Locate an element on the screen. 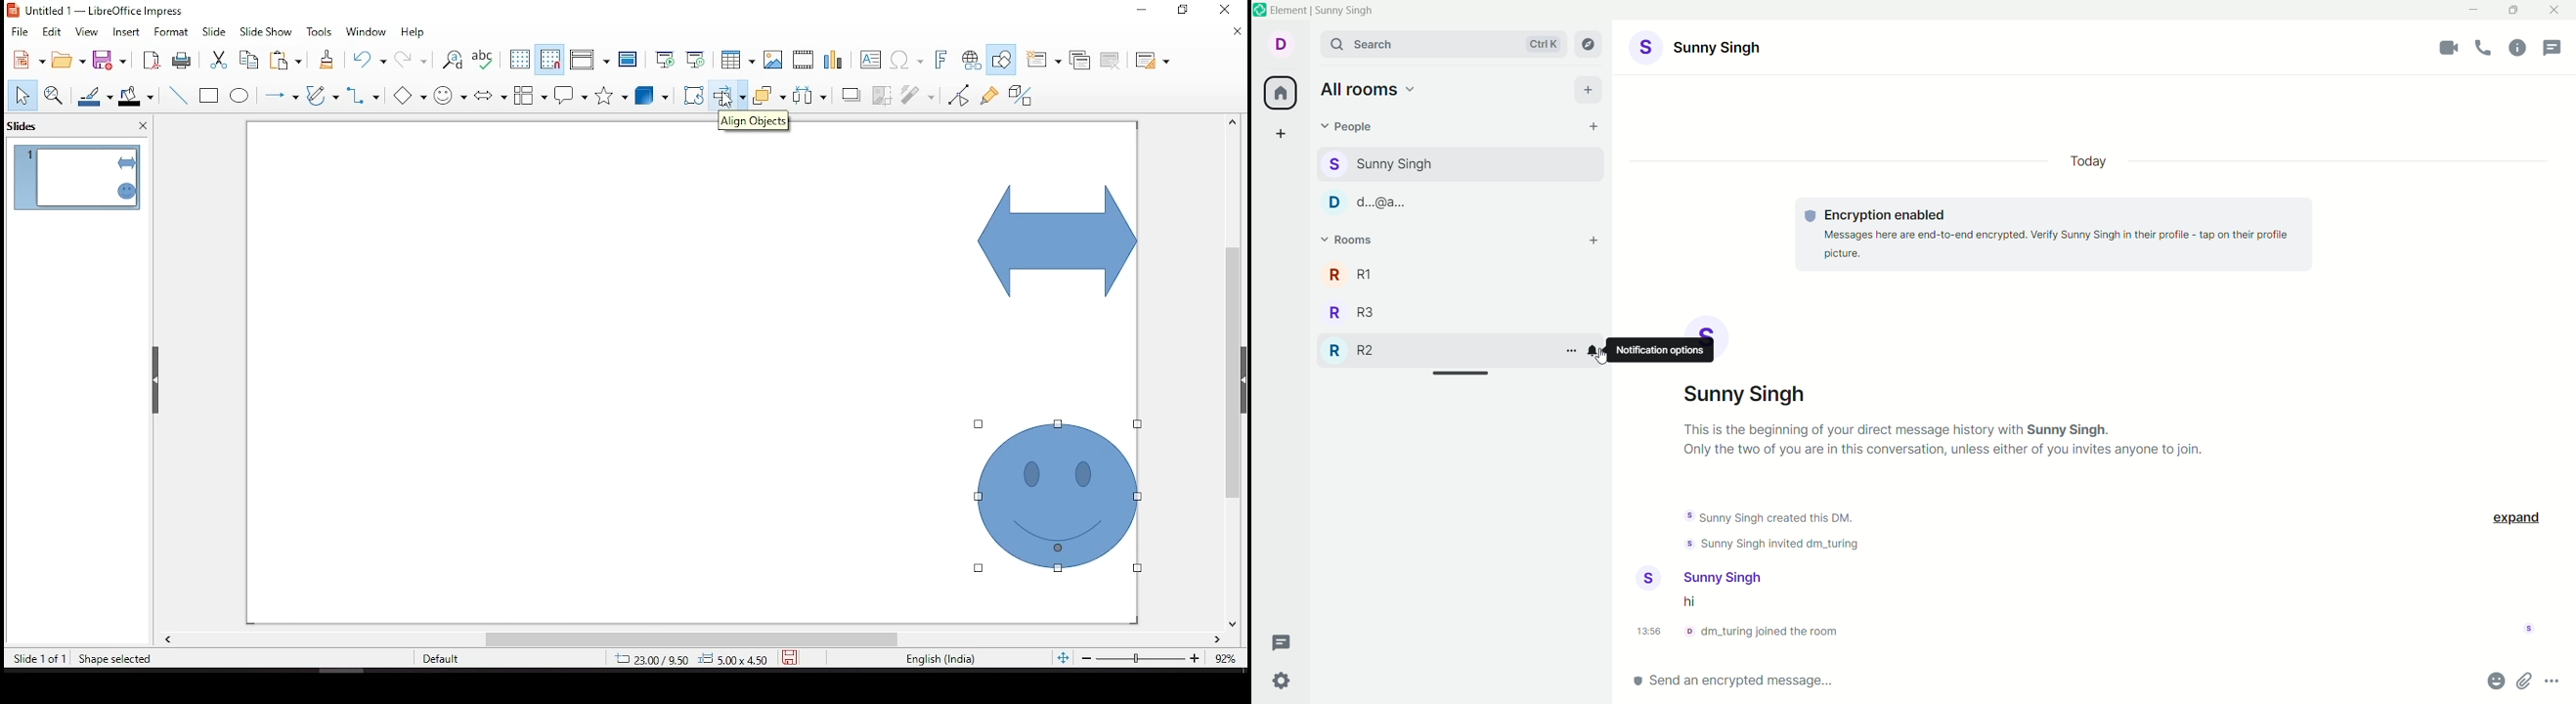 The height and width of the screenshot is (728, 2576). table is located at coordinates (738, 61).